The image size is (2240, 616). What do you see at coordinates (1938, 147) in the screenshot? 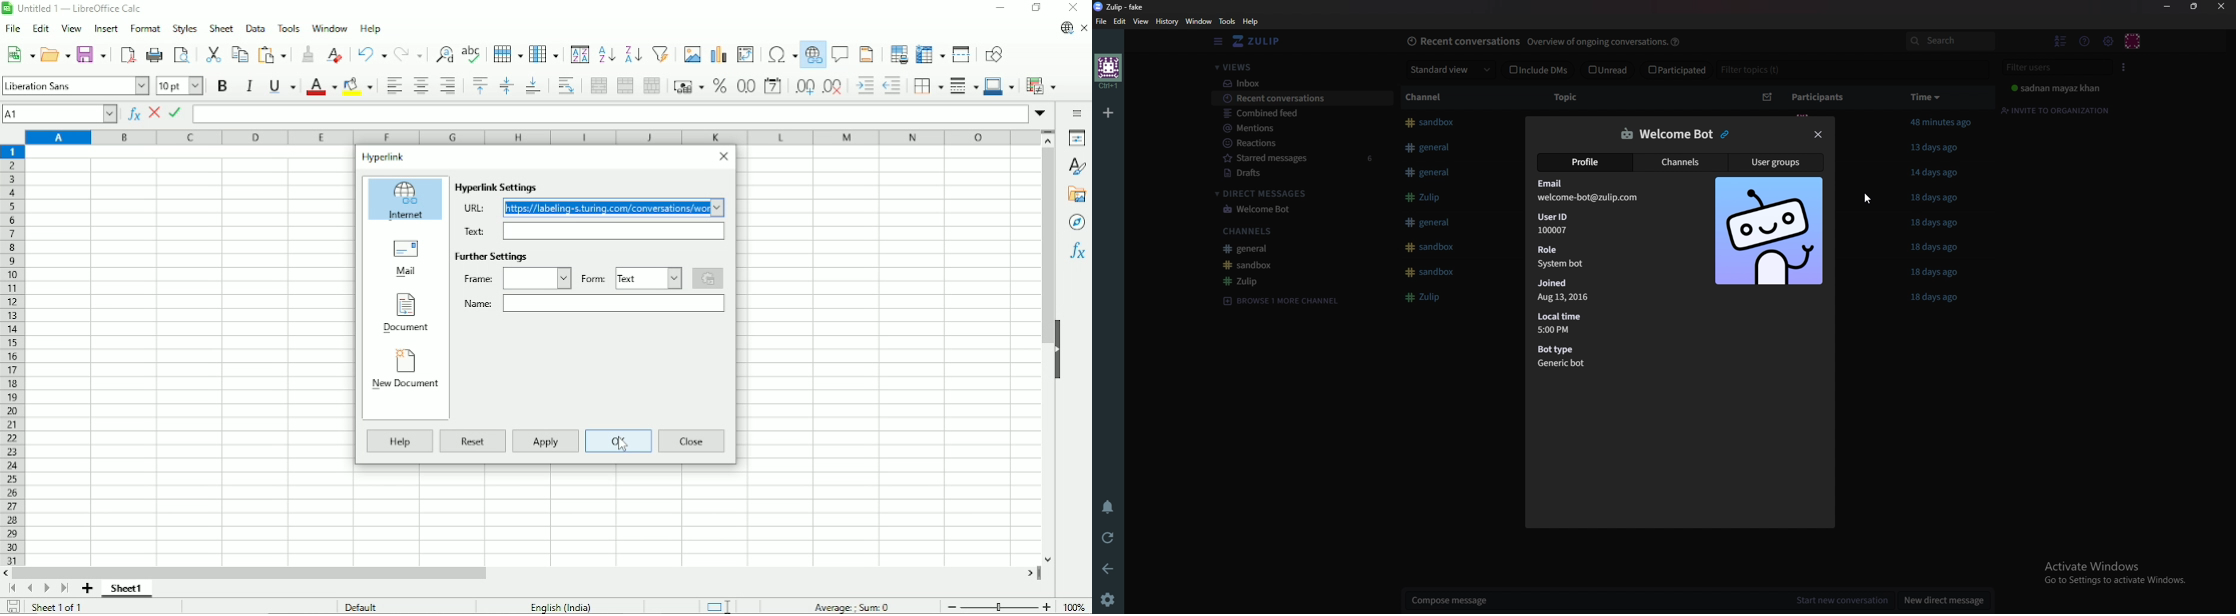
I see `13 days ago` at bounding box center [1938, 147].